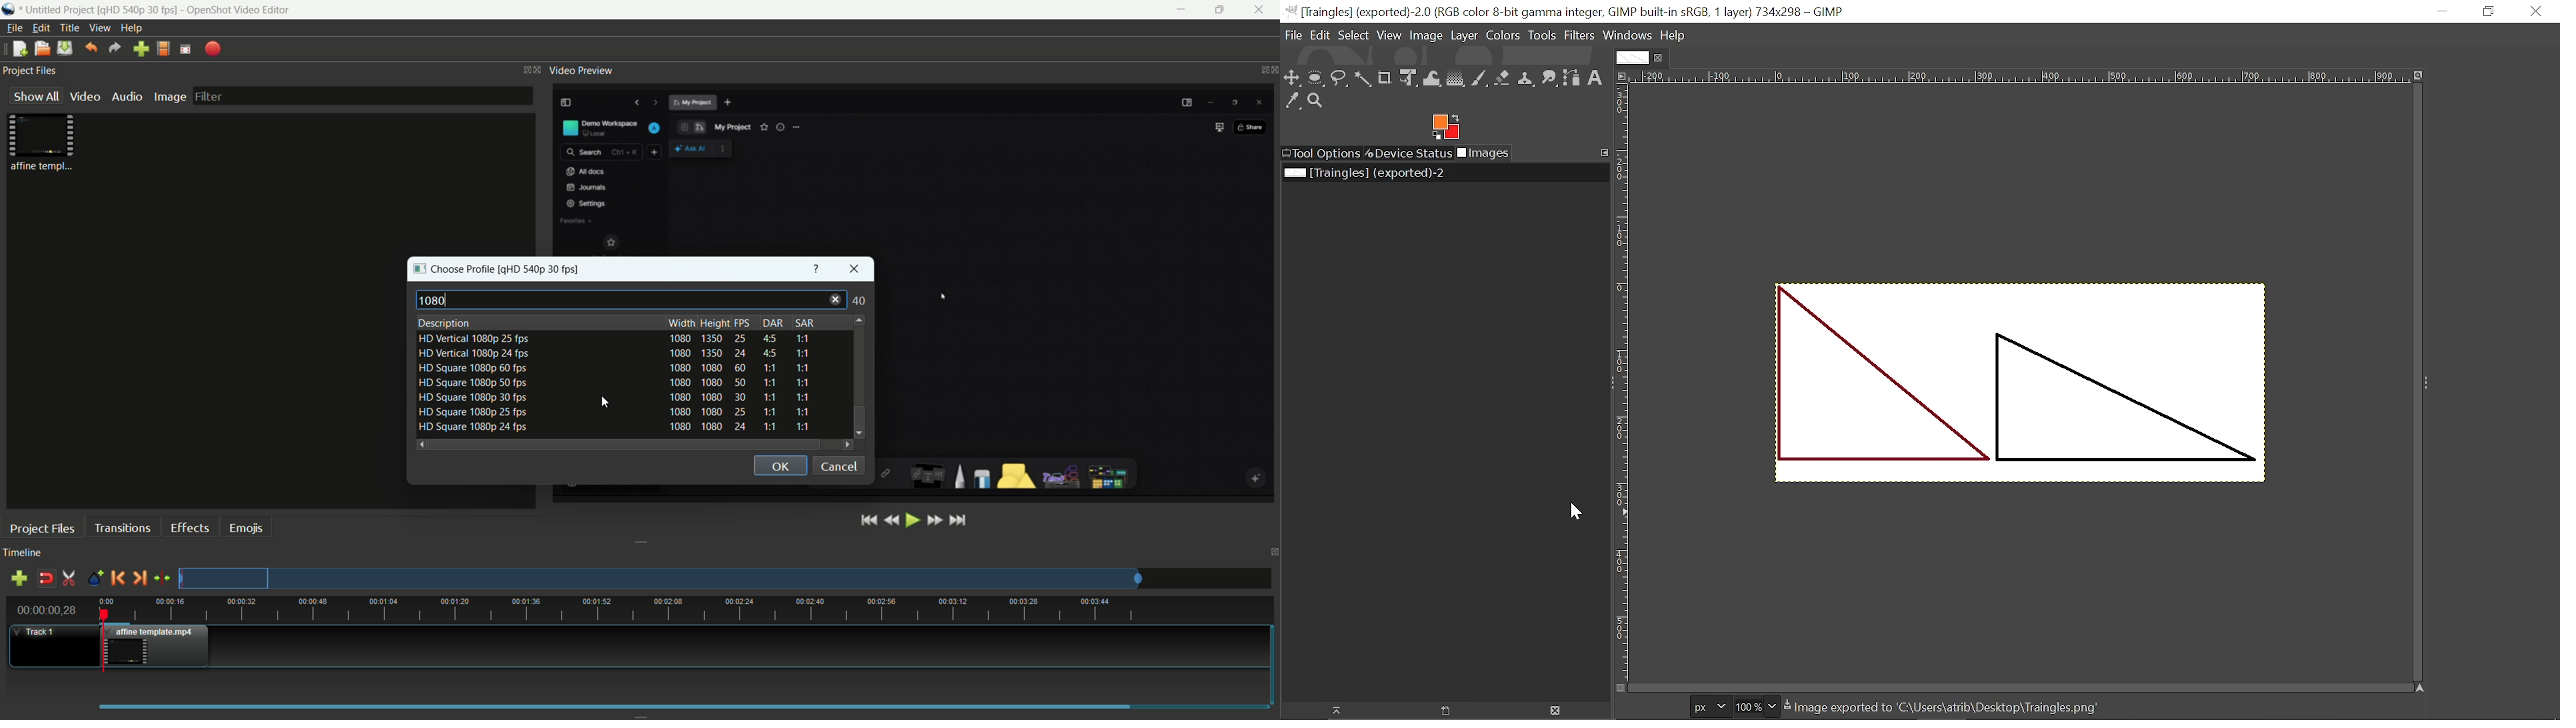 Image resolution: width=2576 pixels, height=728 pixels. Describe the element at coordinates (779, 466) in the screenshot. I see `ok` at that location.